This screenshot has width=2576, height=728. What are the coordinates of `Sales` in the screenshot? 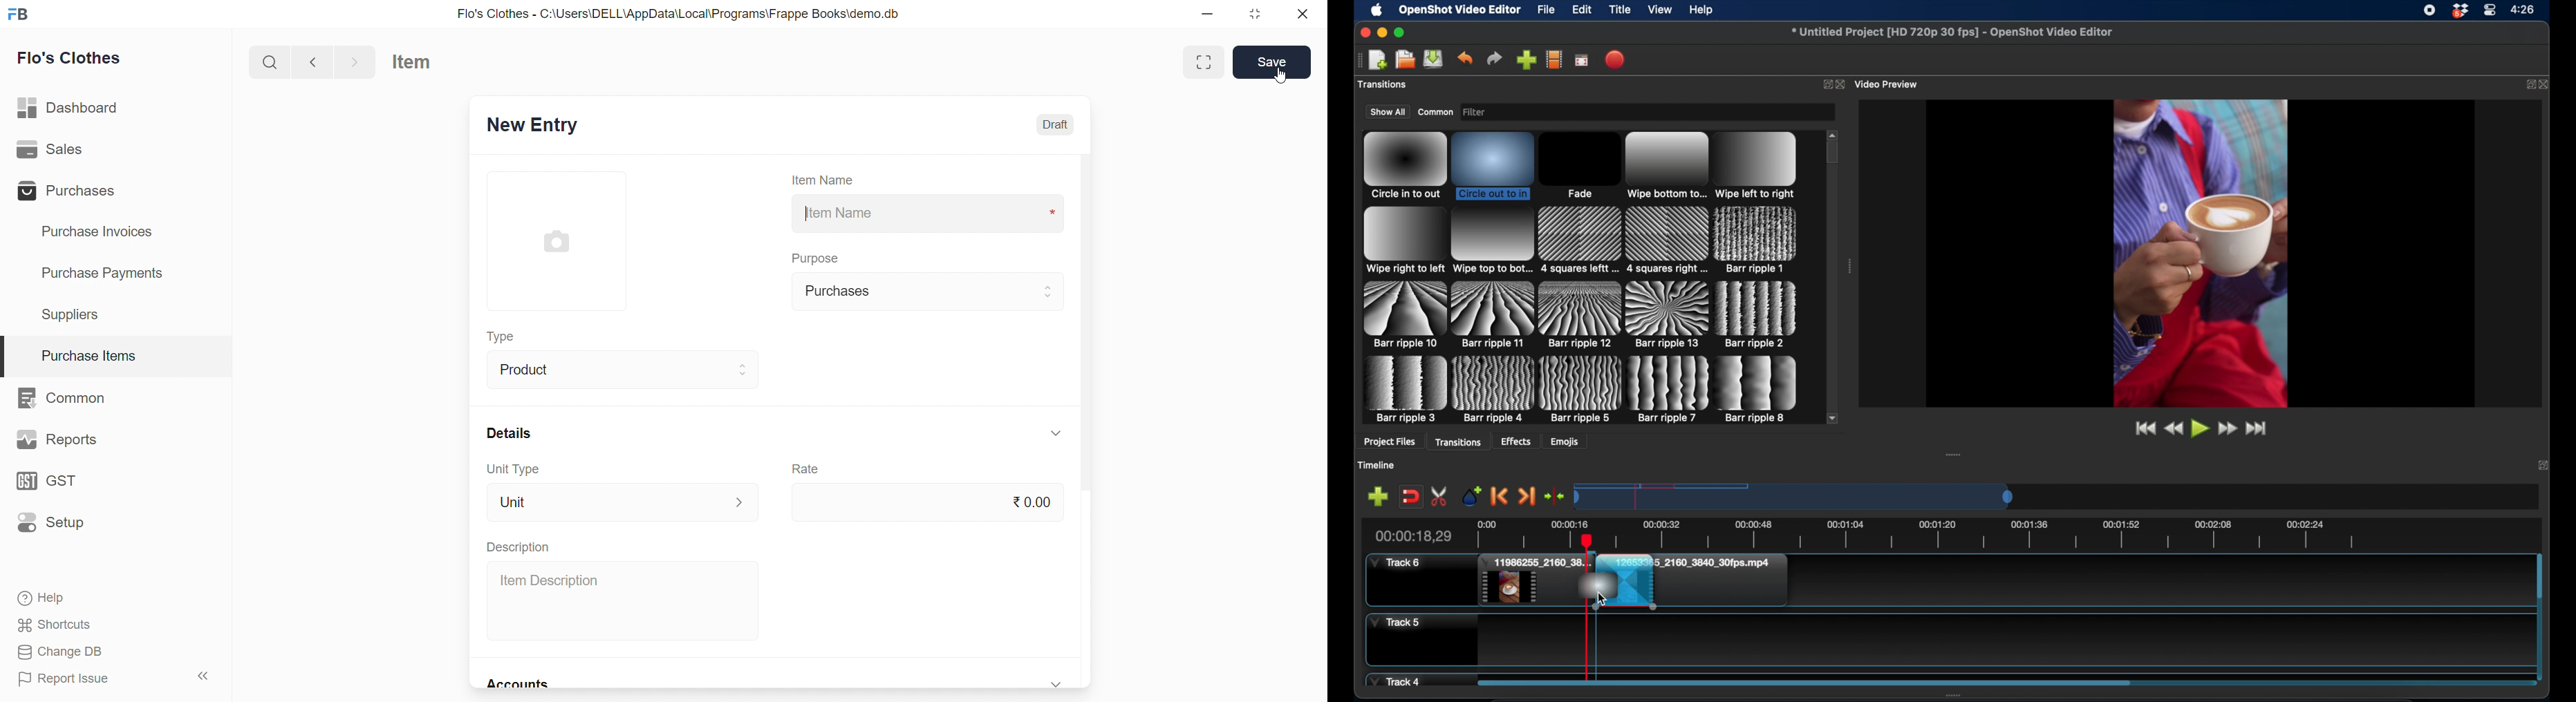 It's located at (71, 150).